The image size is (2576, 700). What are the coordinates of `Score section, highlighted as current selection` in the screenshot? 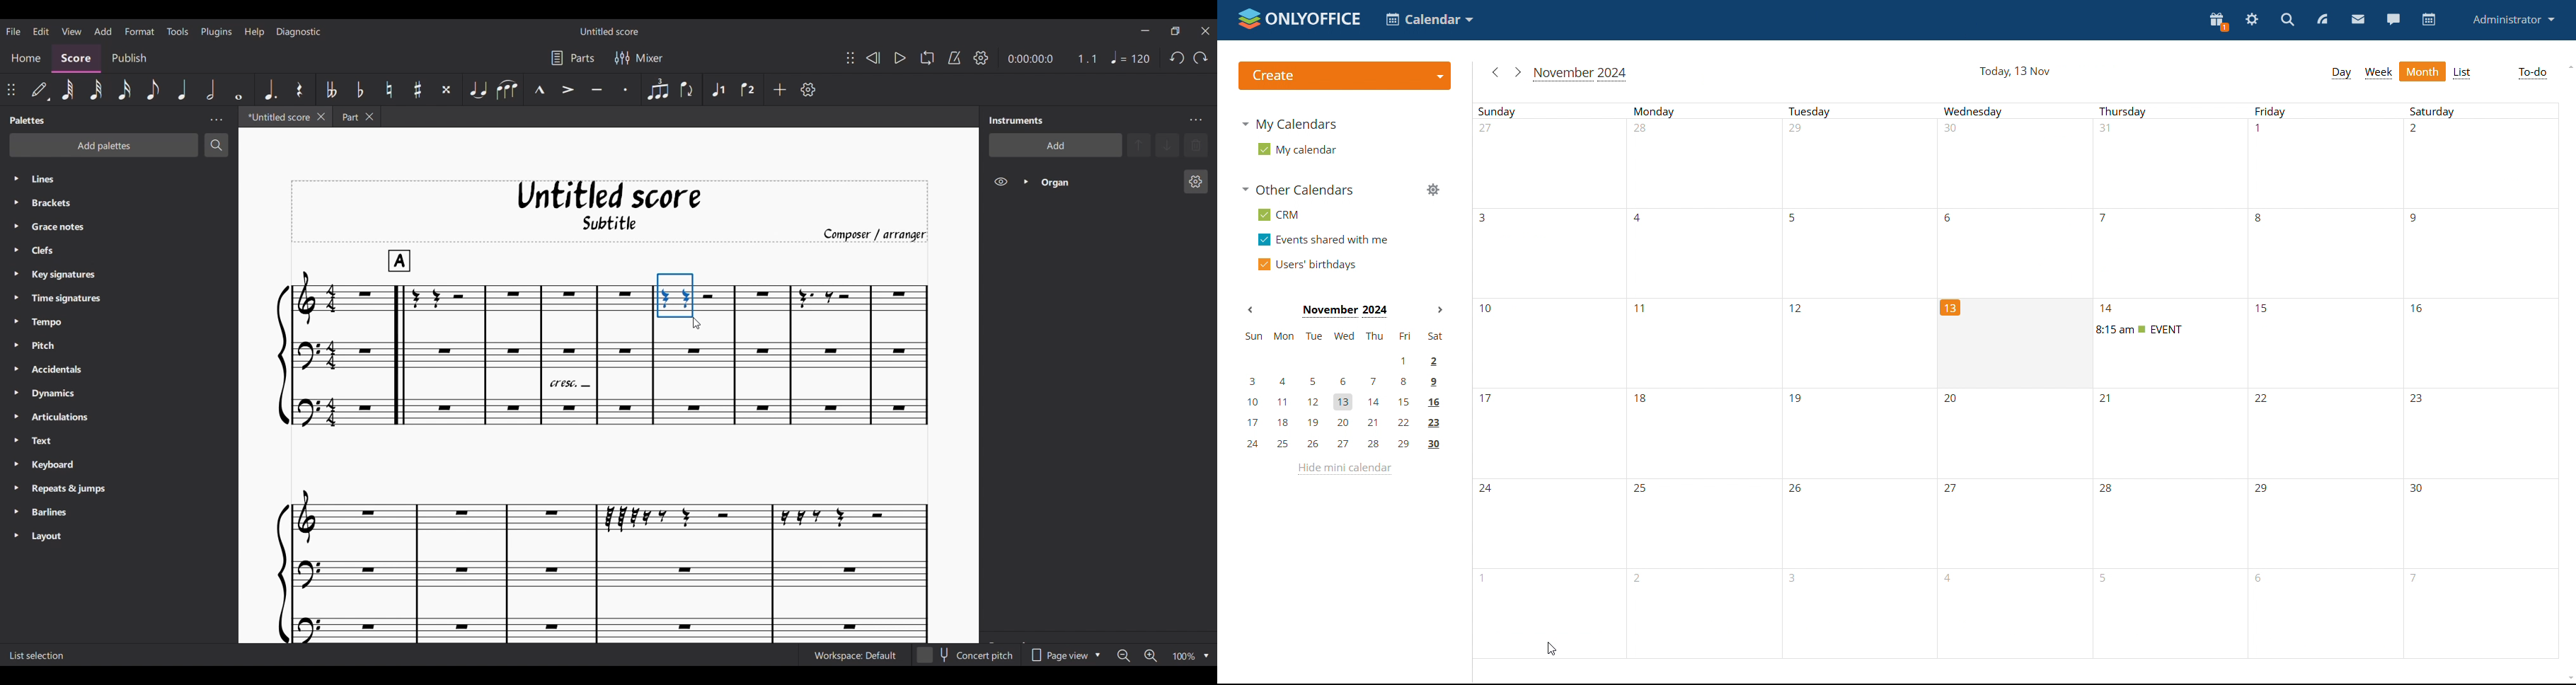 It's located at (75, 58).